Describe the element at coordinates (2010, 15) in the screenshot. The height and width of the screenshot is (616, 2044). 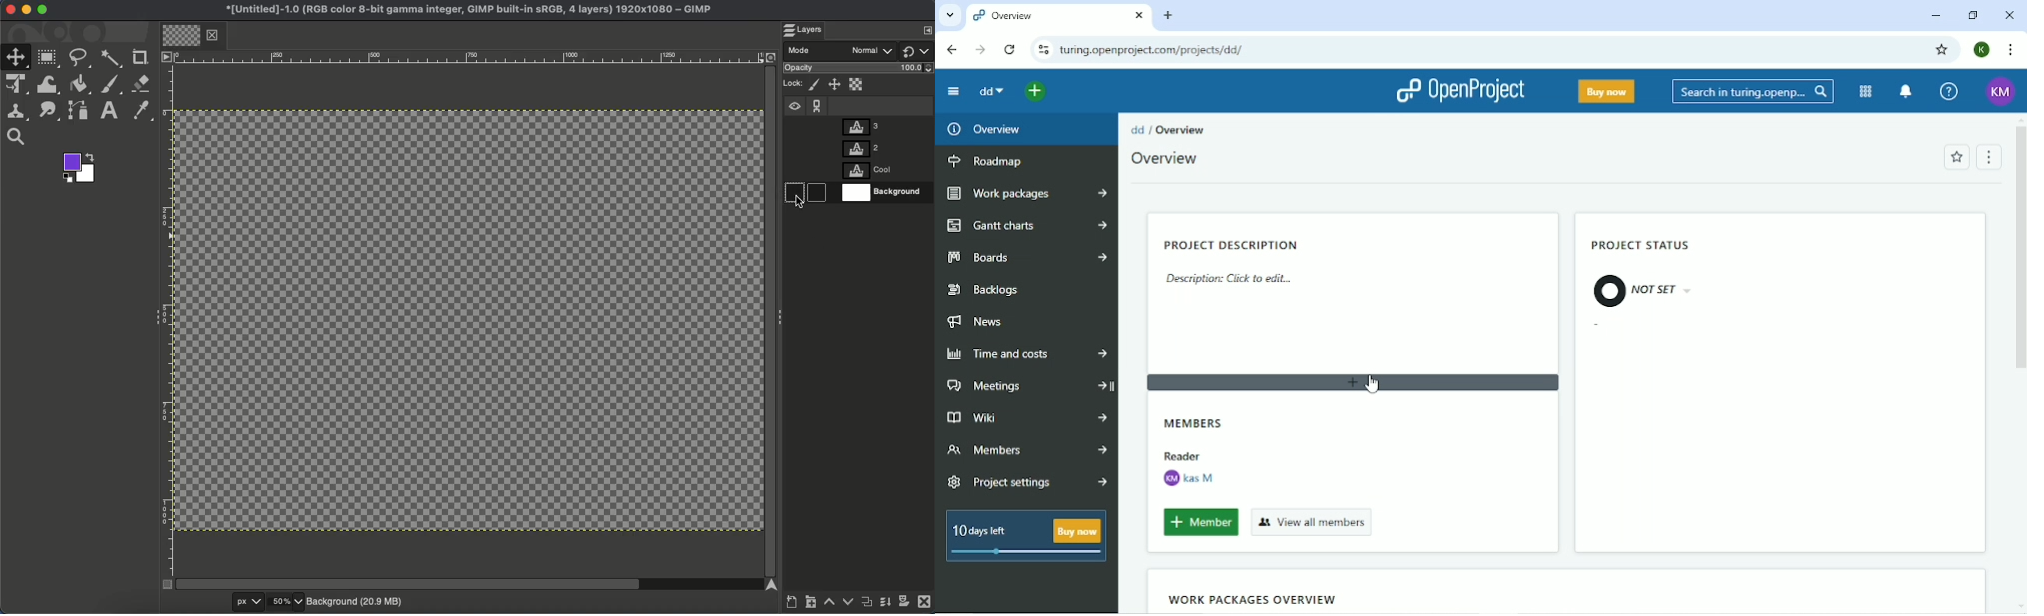
I see `Close` at that location.